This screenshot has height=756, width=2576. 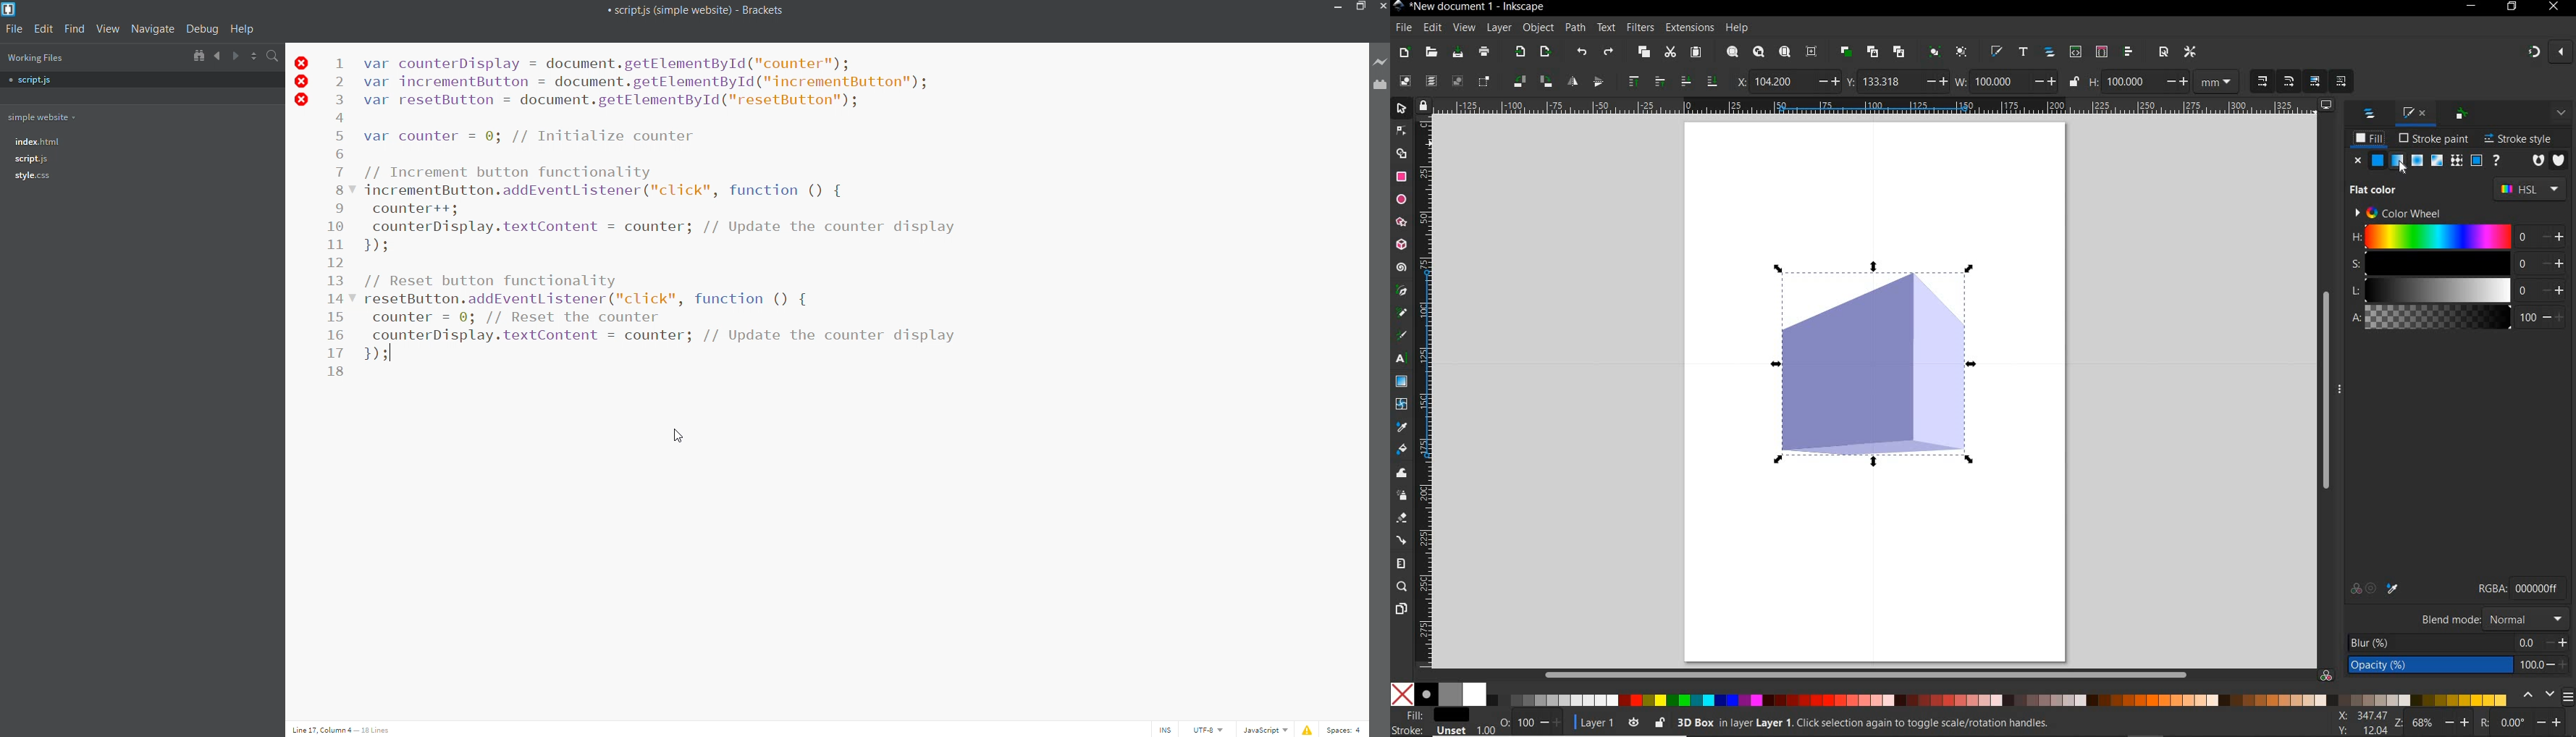 I want to click on CLOSE, so click(x=2552, y=11).